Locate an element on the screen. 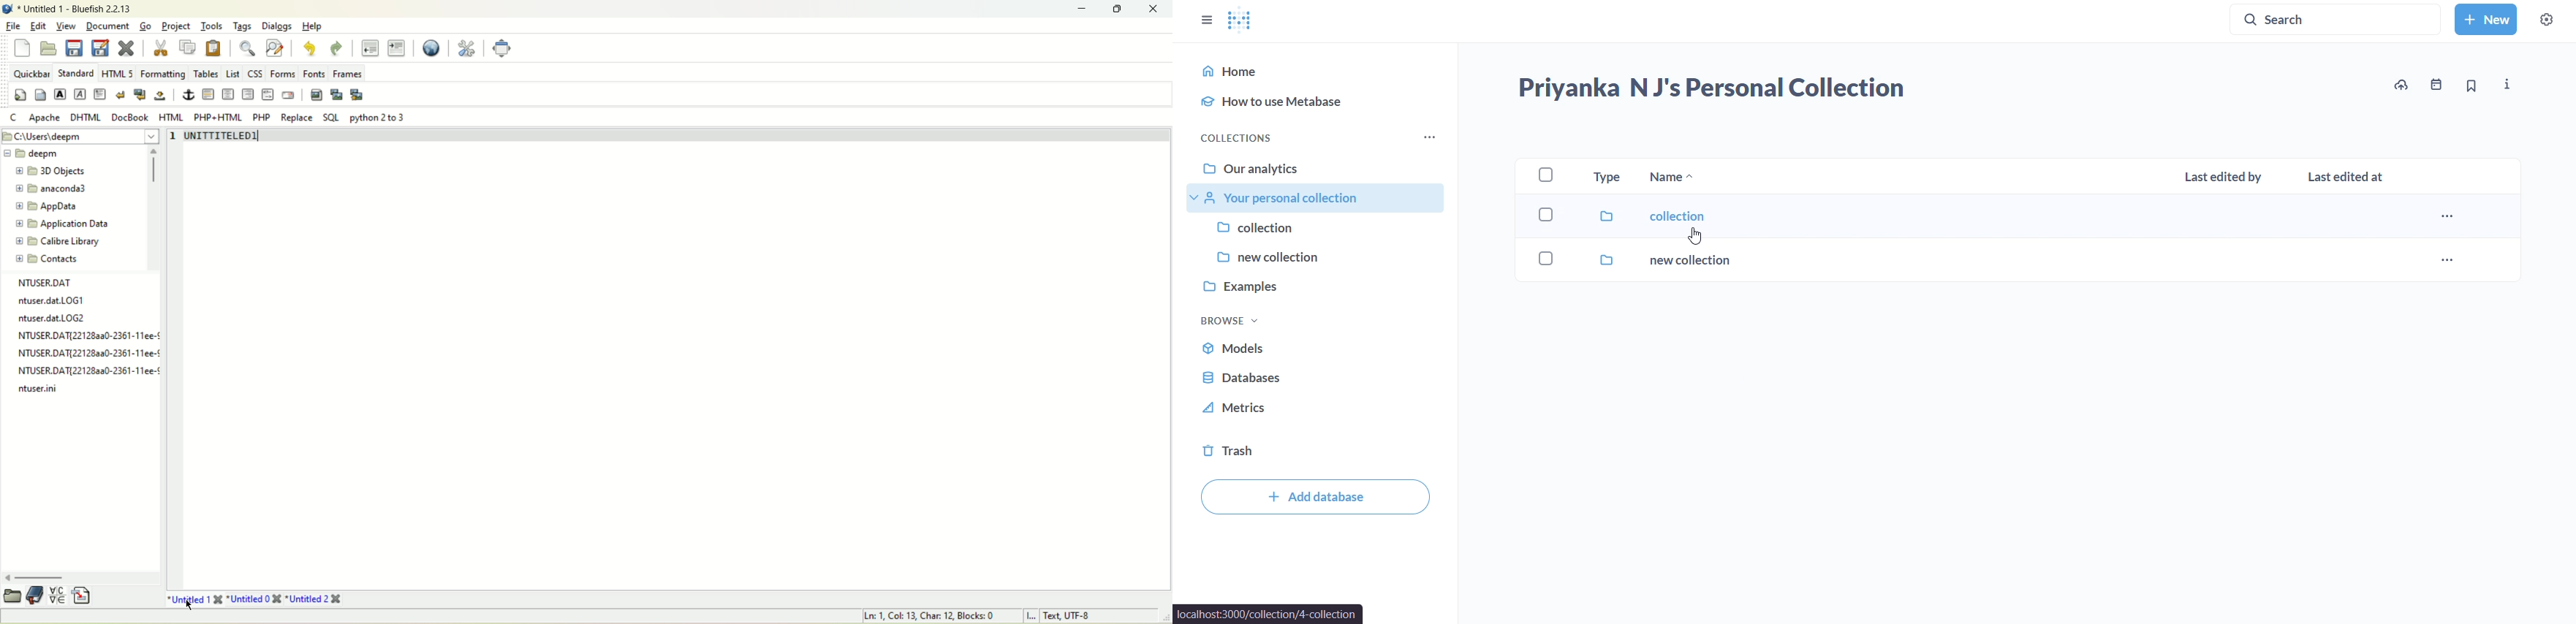 The height and width of the screenshot is (644, 2576). close current file is located at coordinates (125, 49).